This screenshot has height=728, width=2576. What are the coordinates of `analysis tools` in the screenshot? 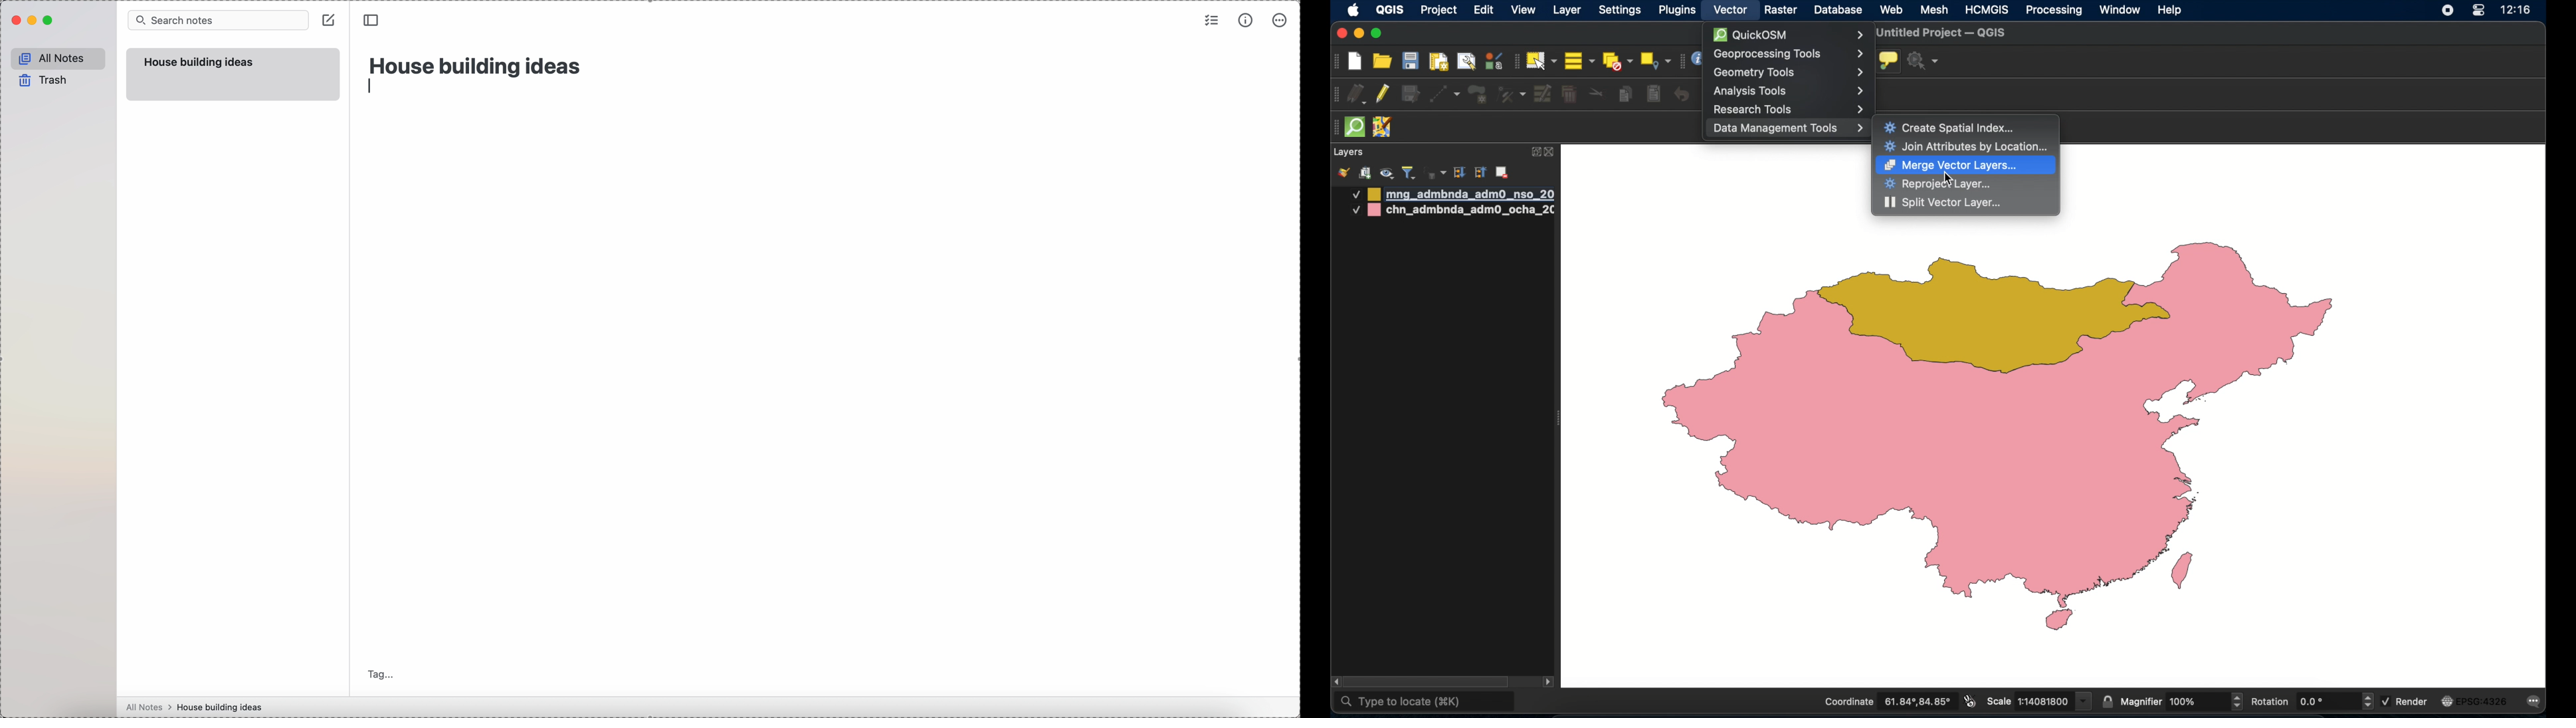 It's located at (1789, 90).